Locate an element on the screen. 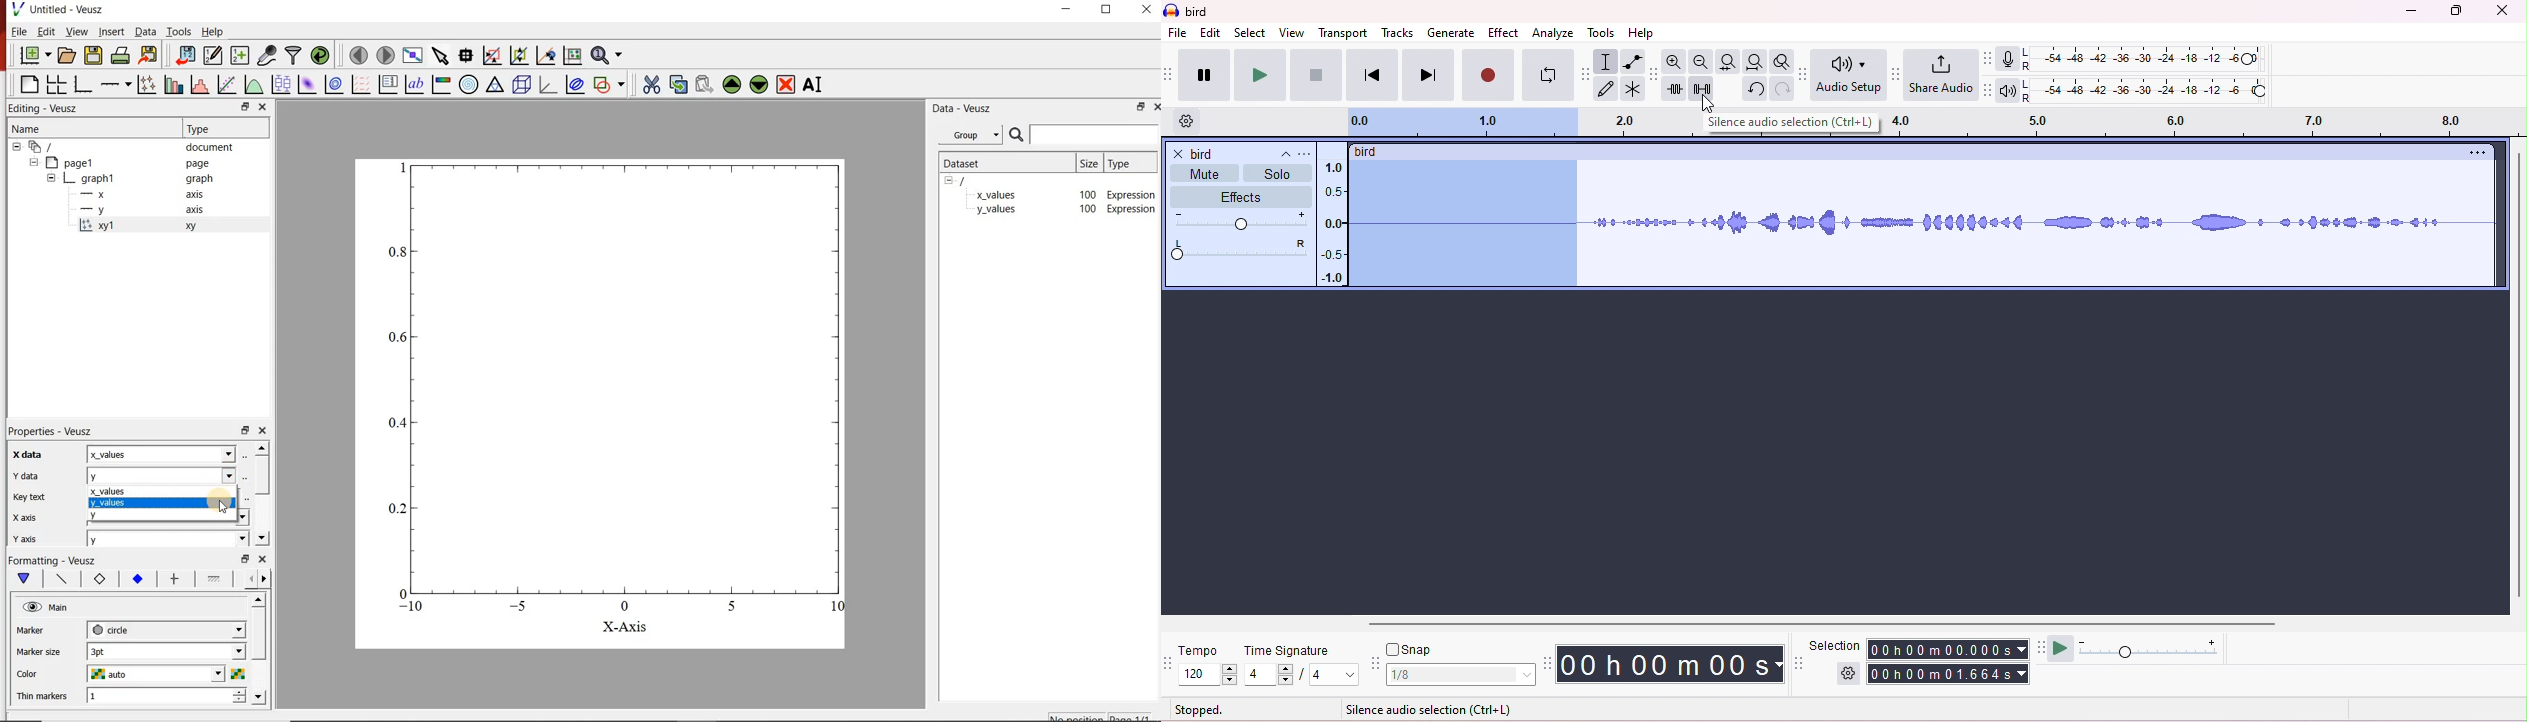 The image size is (2548, 728). close is located at coordinates (1155, 107).